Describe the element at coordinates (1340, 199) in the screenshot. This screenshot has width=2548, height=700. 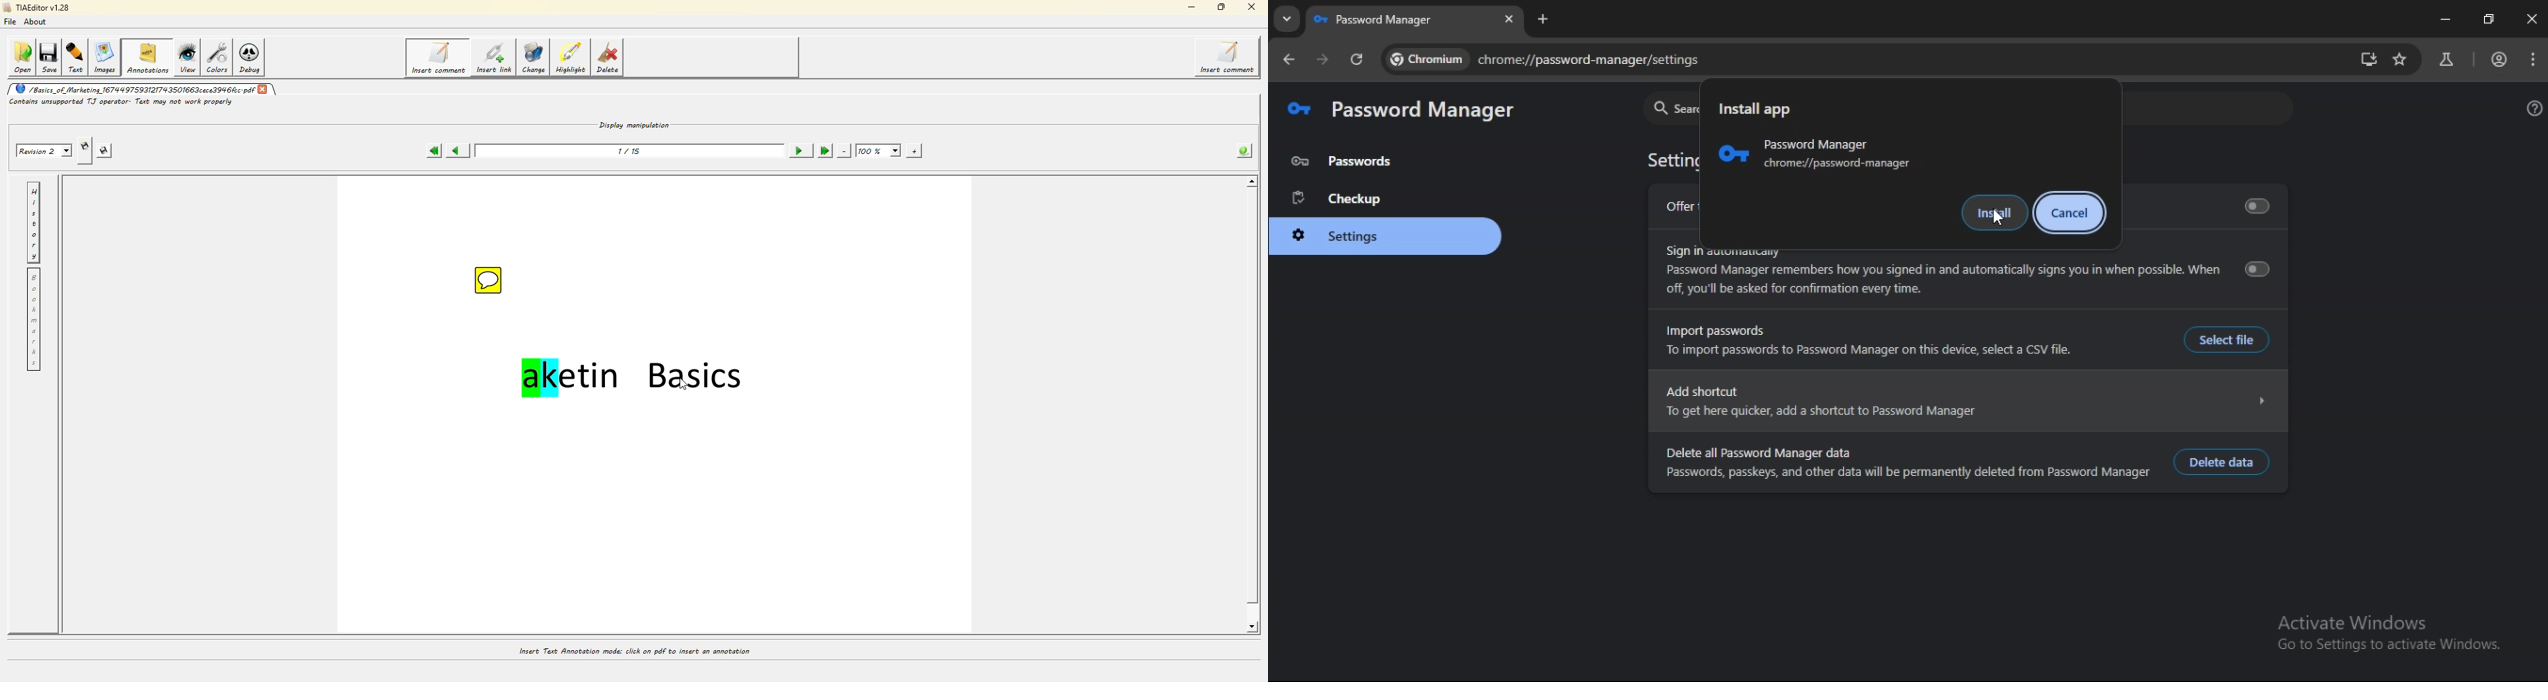
I see `checkup` at that location.